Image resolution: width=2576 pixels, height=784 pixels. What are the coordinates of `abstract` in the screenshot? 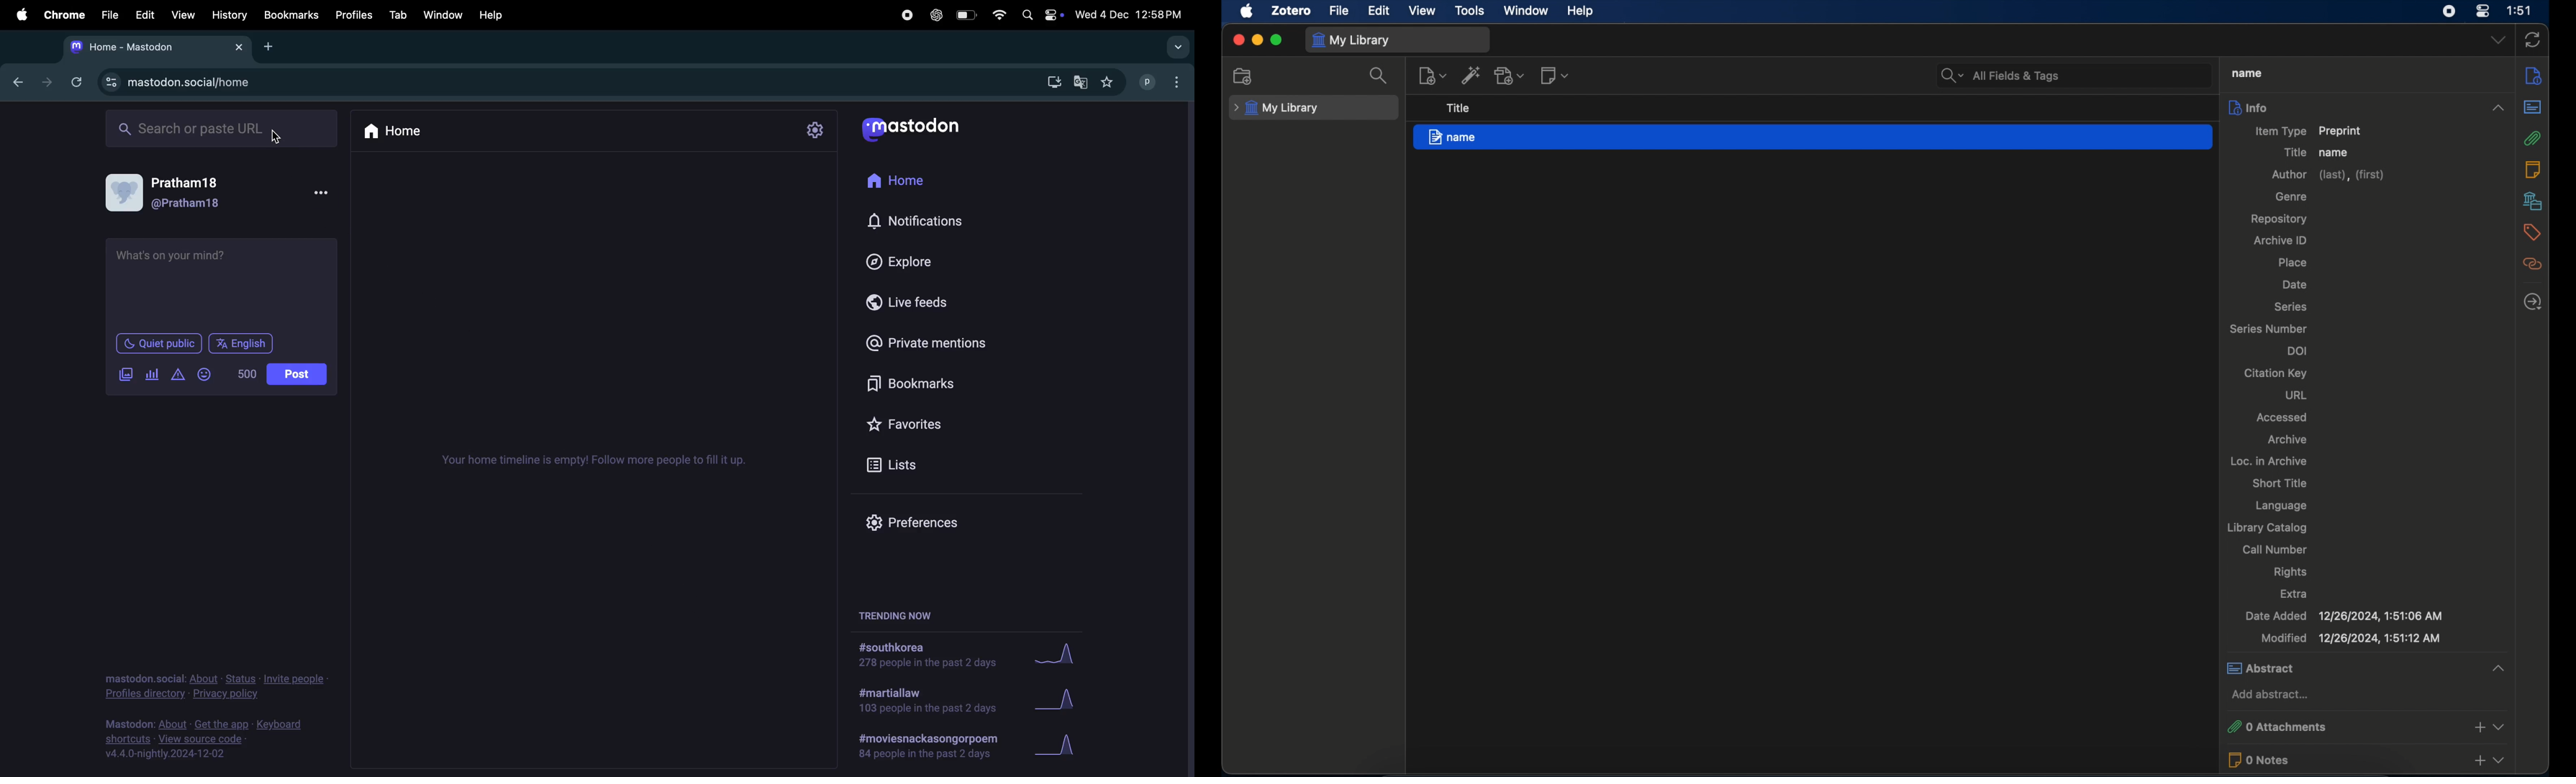 It's located at (2364, 668).